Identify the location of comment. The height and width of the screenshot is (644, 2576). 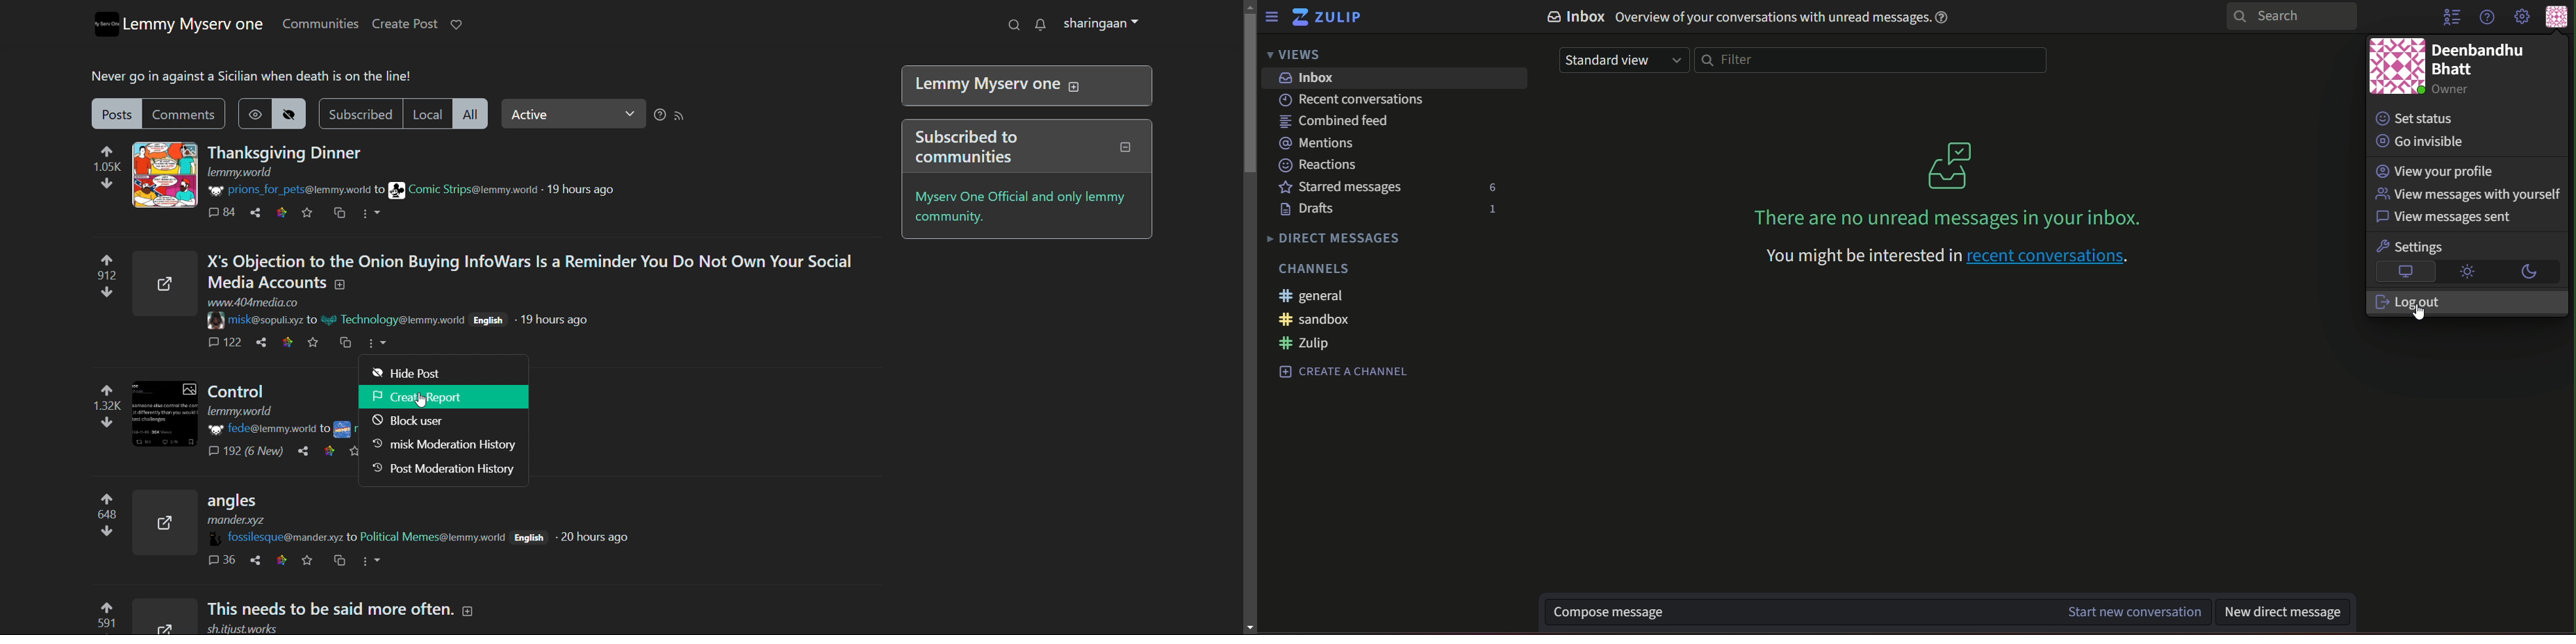
(220, 213).